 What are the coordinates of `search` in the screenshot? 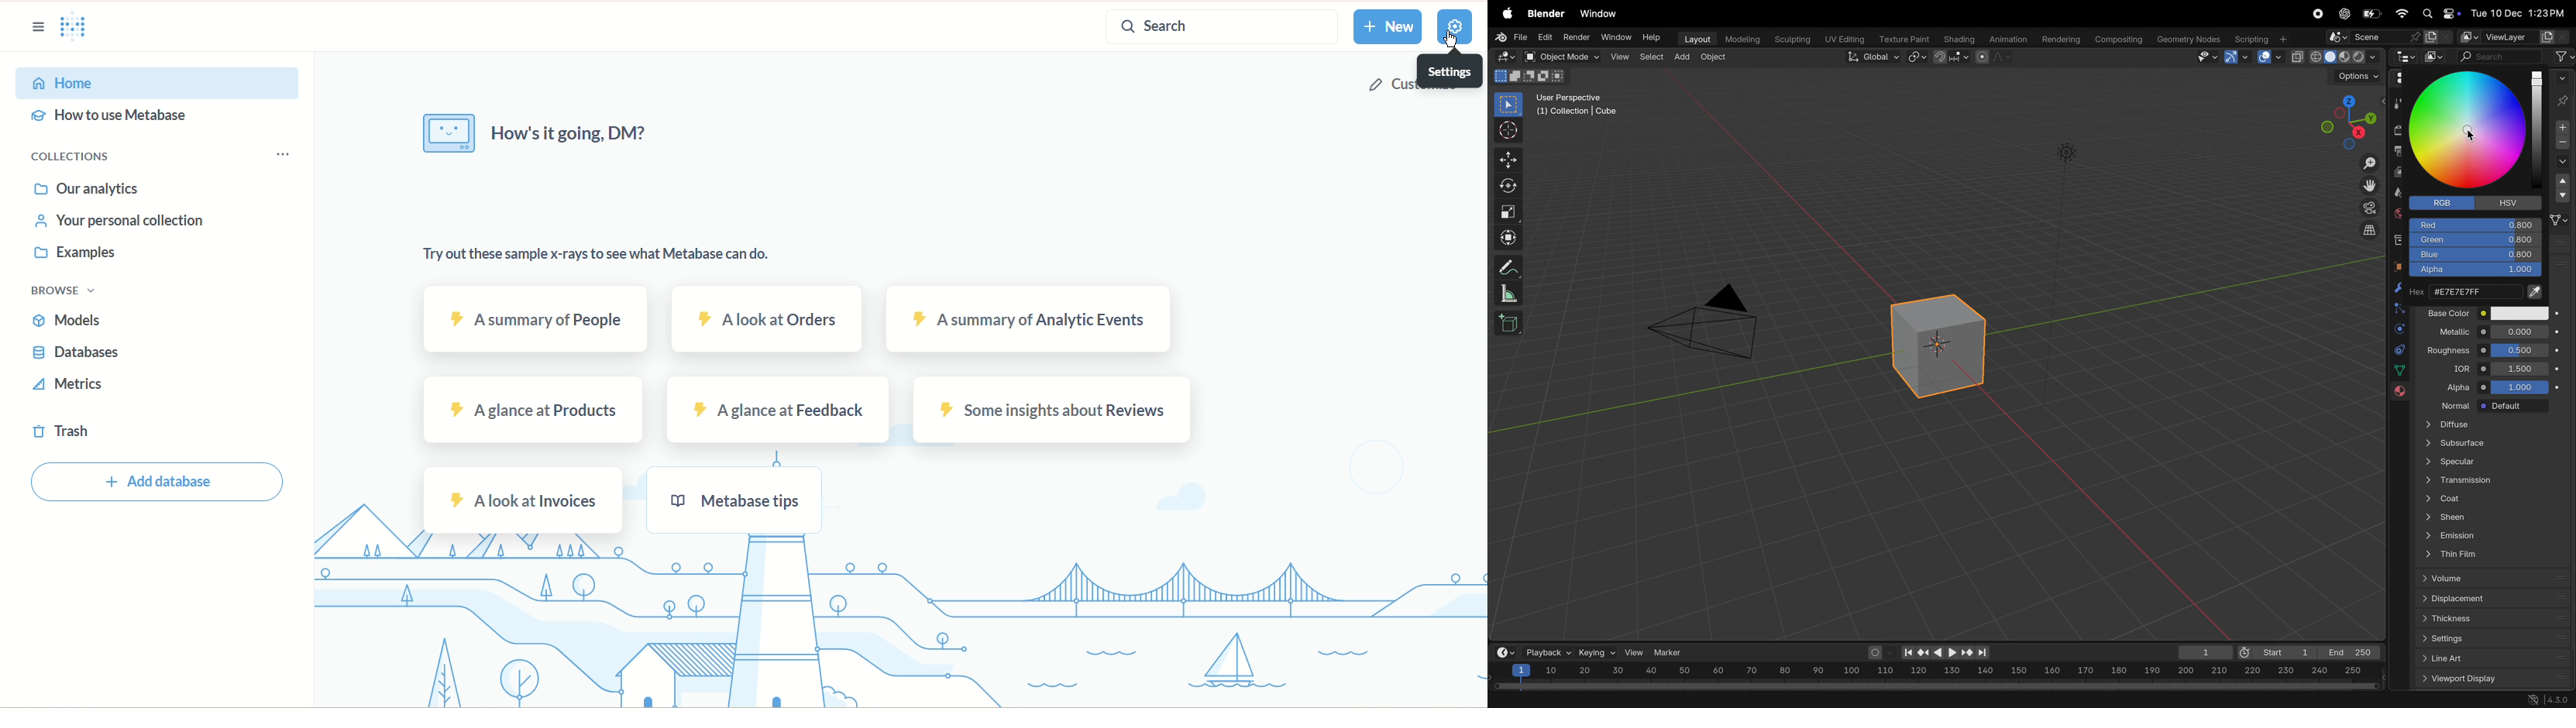 It's located at (1221, 26).